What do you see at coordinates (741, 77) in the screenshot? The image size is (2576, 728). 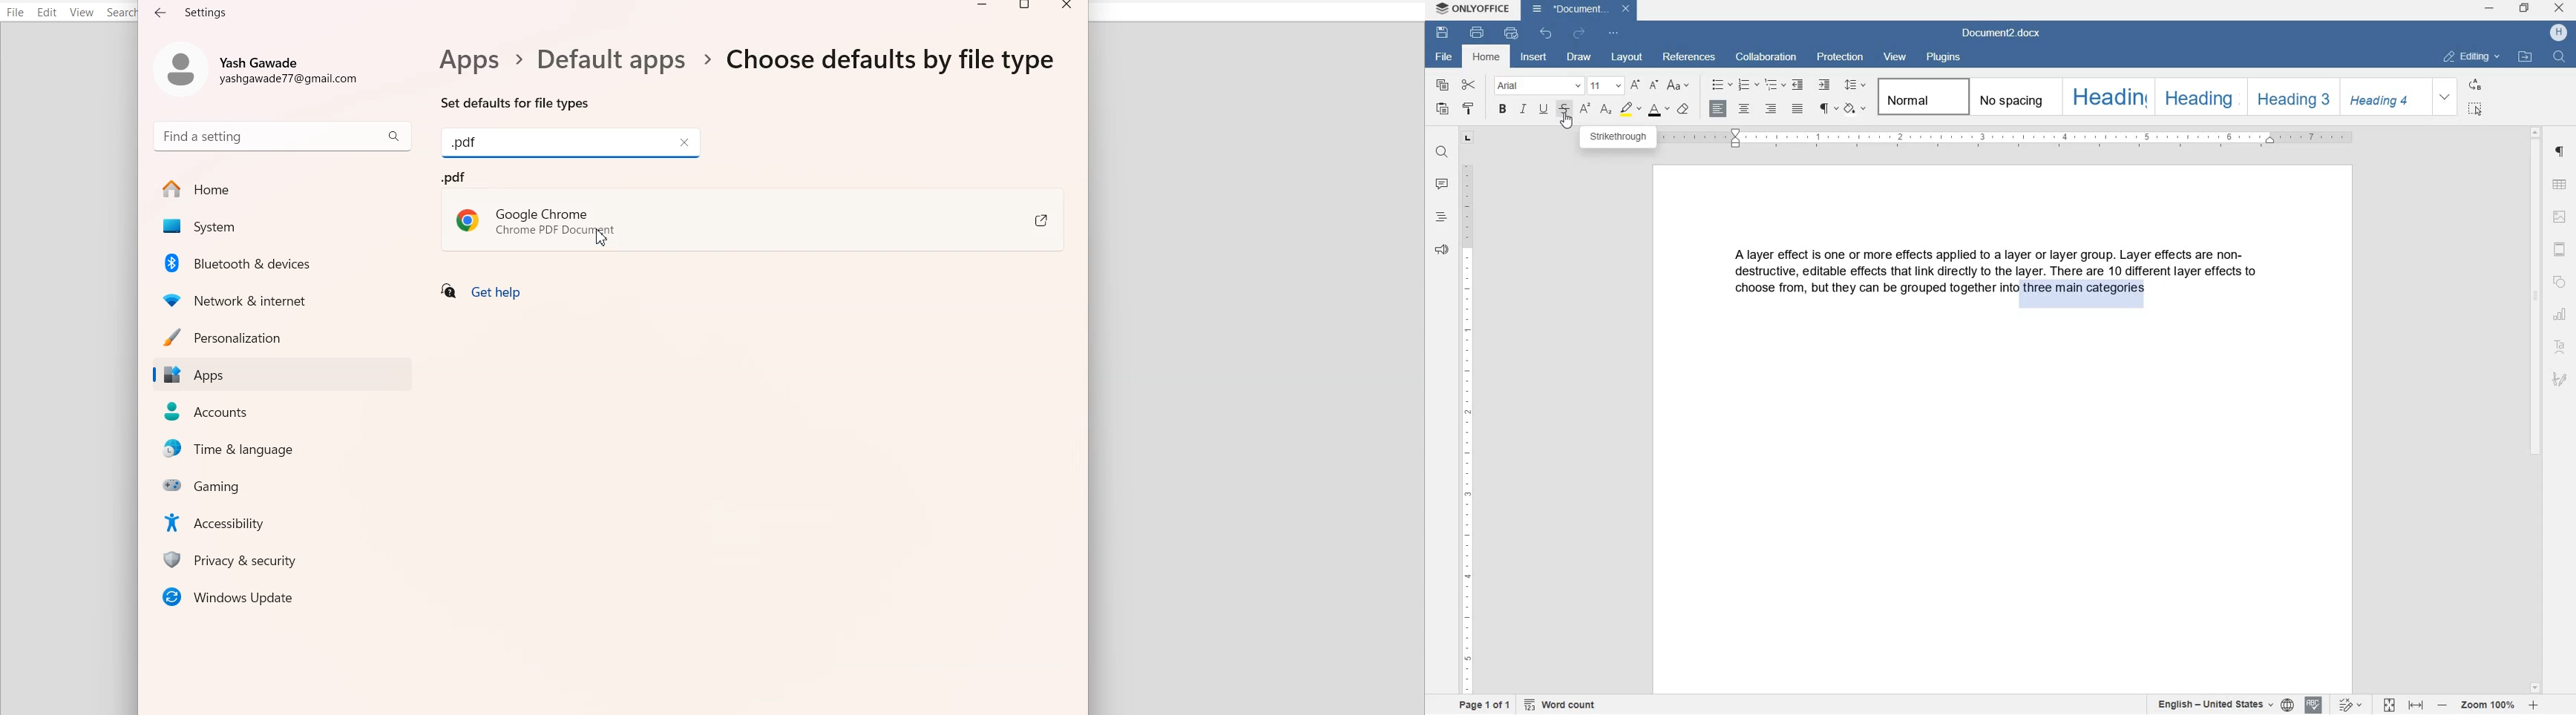 I see `Text` at bounding box center [741, 77].